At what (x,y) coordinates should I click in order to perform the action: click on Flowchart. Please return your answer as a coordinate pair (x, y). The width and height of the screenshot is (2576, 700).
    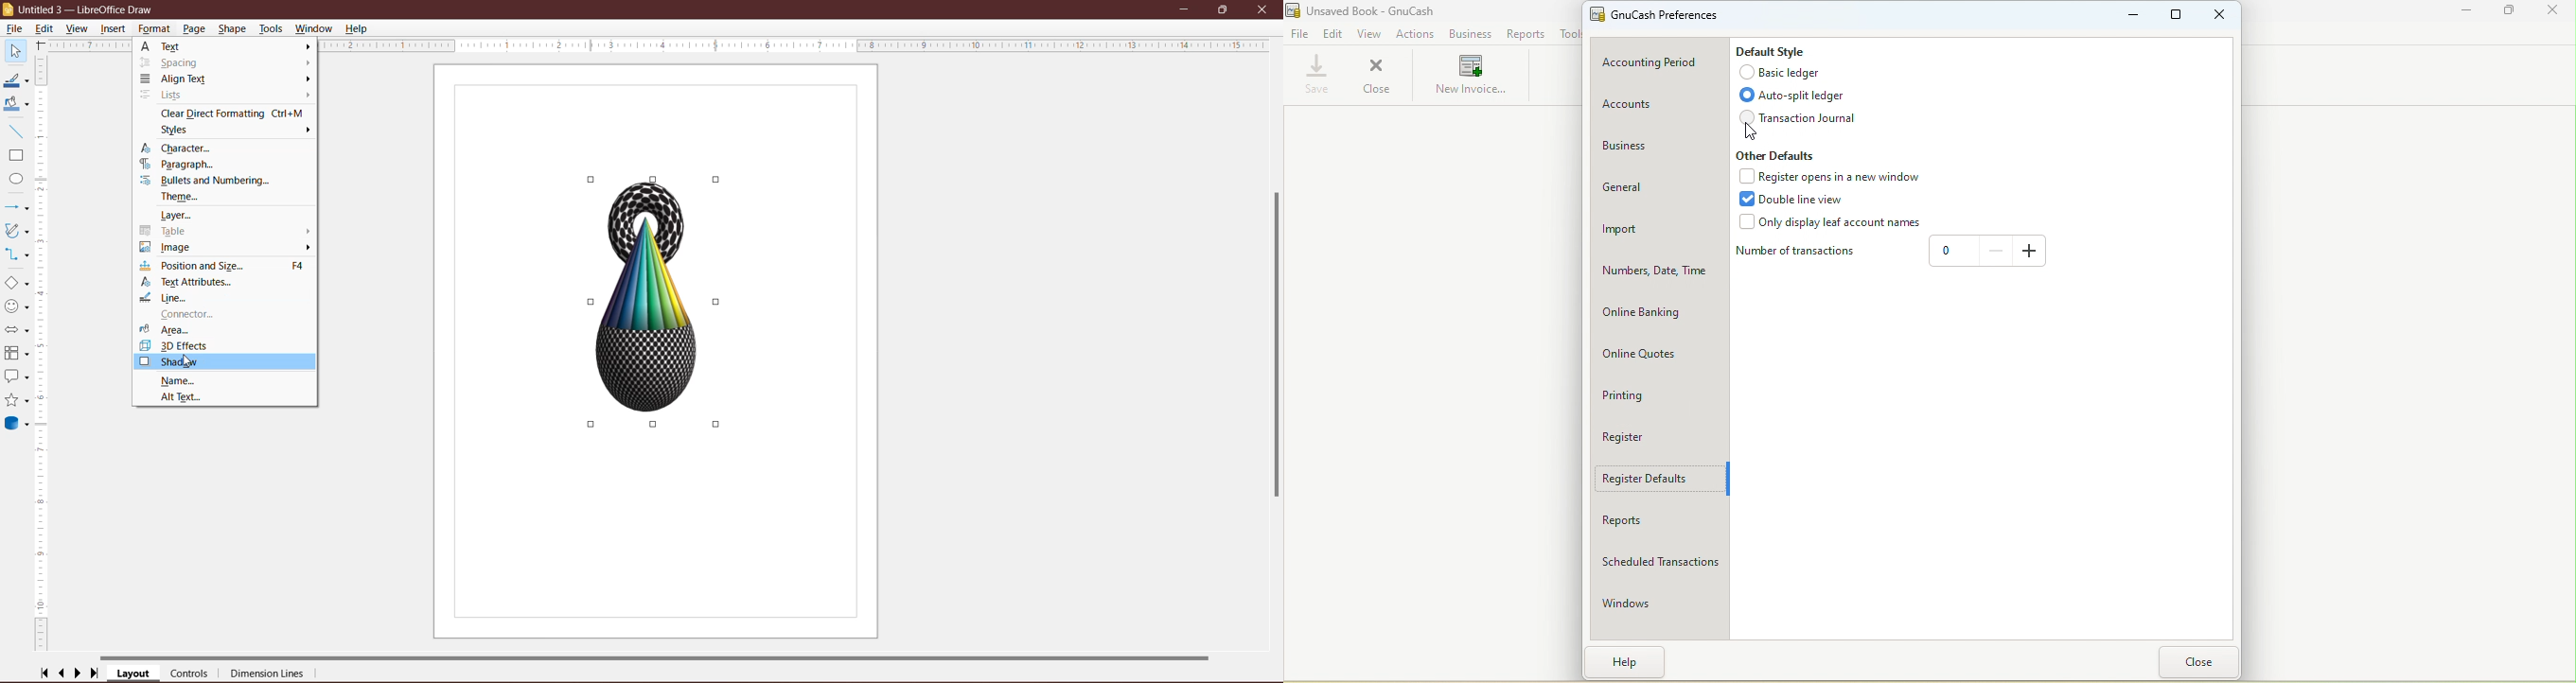
    Looking at the image, I should click on (17, 354).